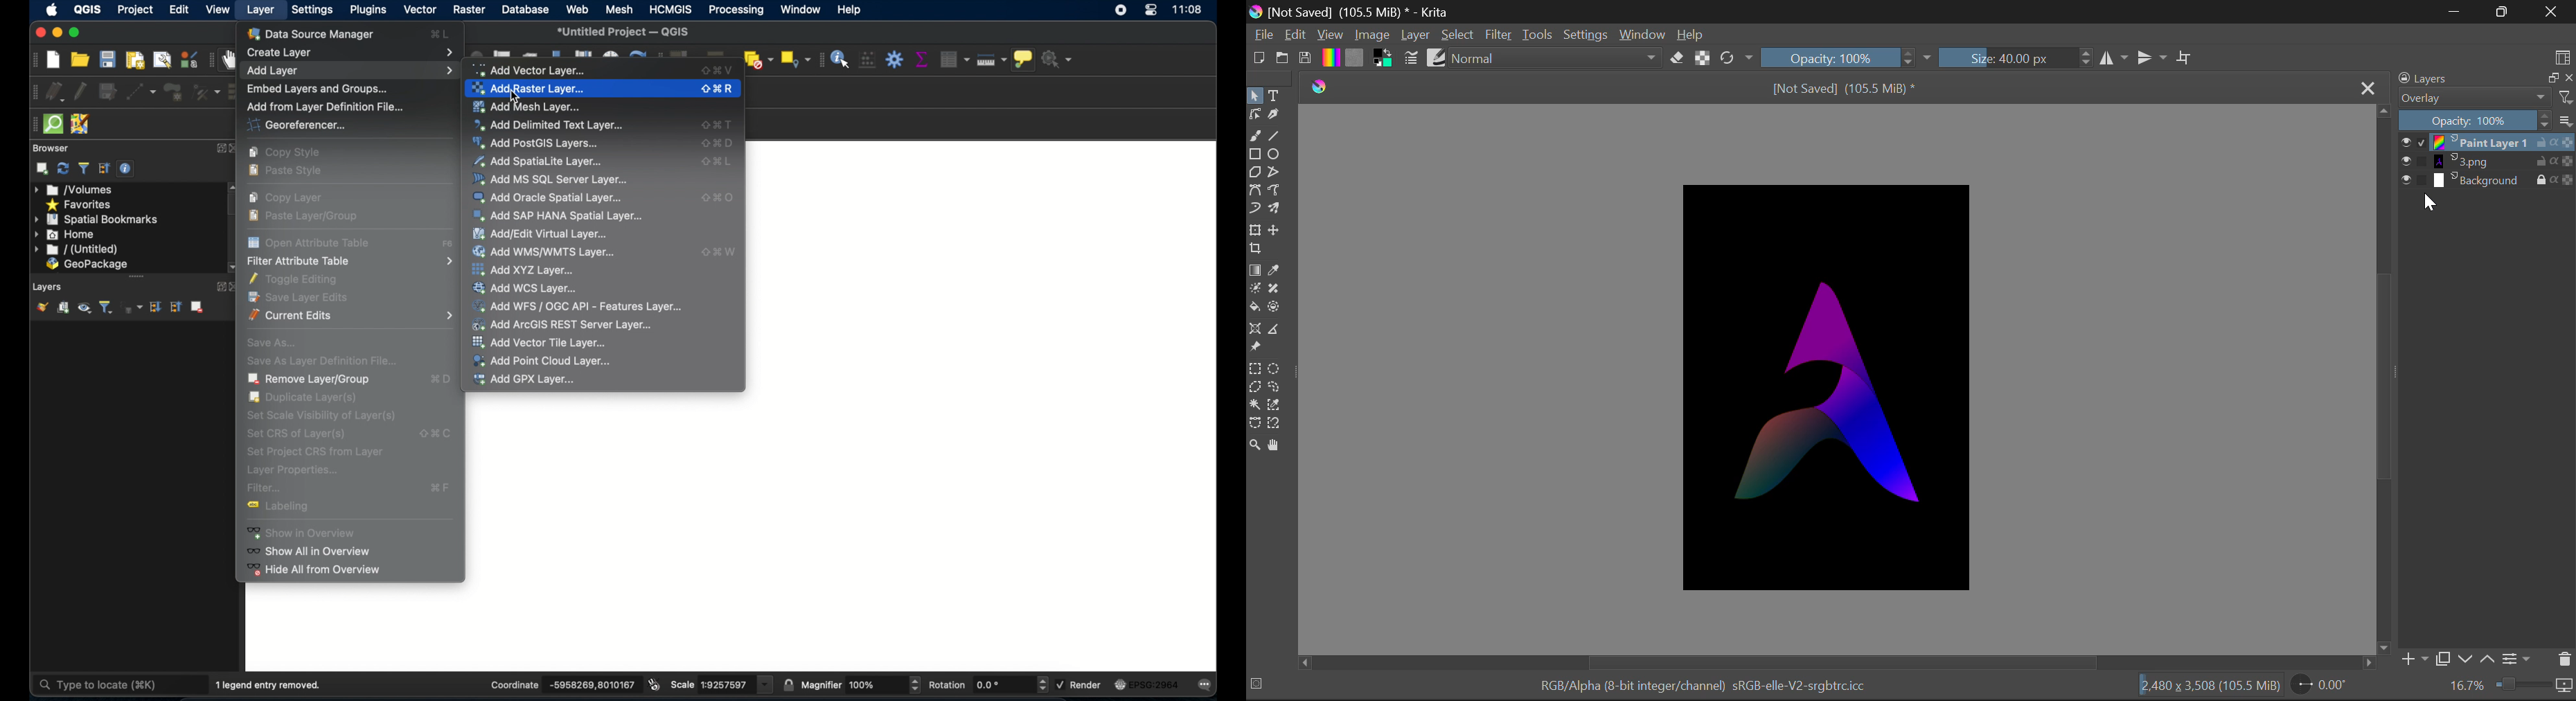 The height and width of the screenshot is (728, 2576). What do you see at coordinates (2546, 161) in the screenshot?
I see `lock layer` at bounding box center [2546, 161].